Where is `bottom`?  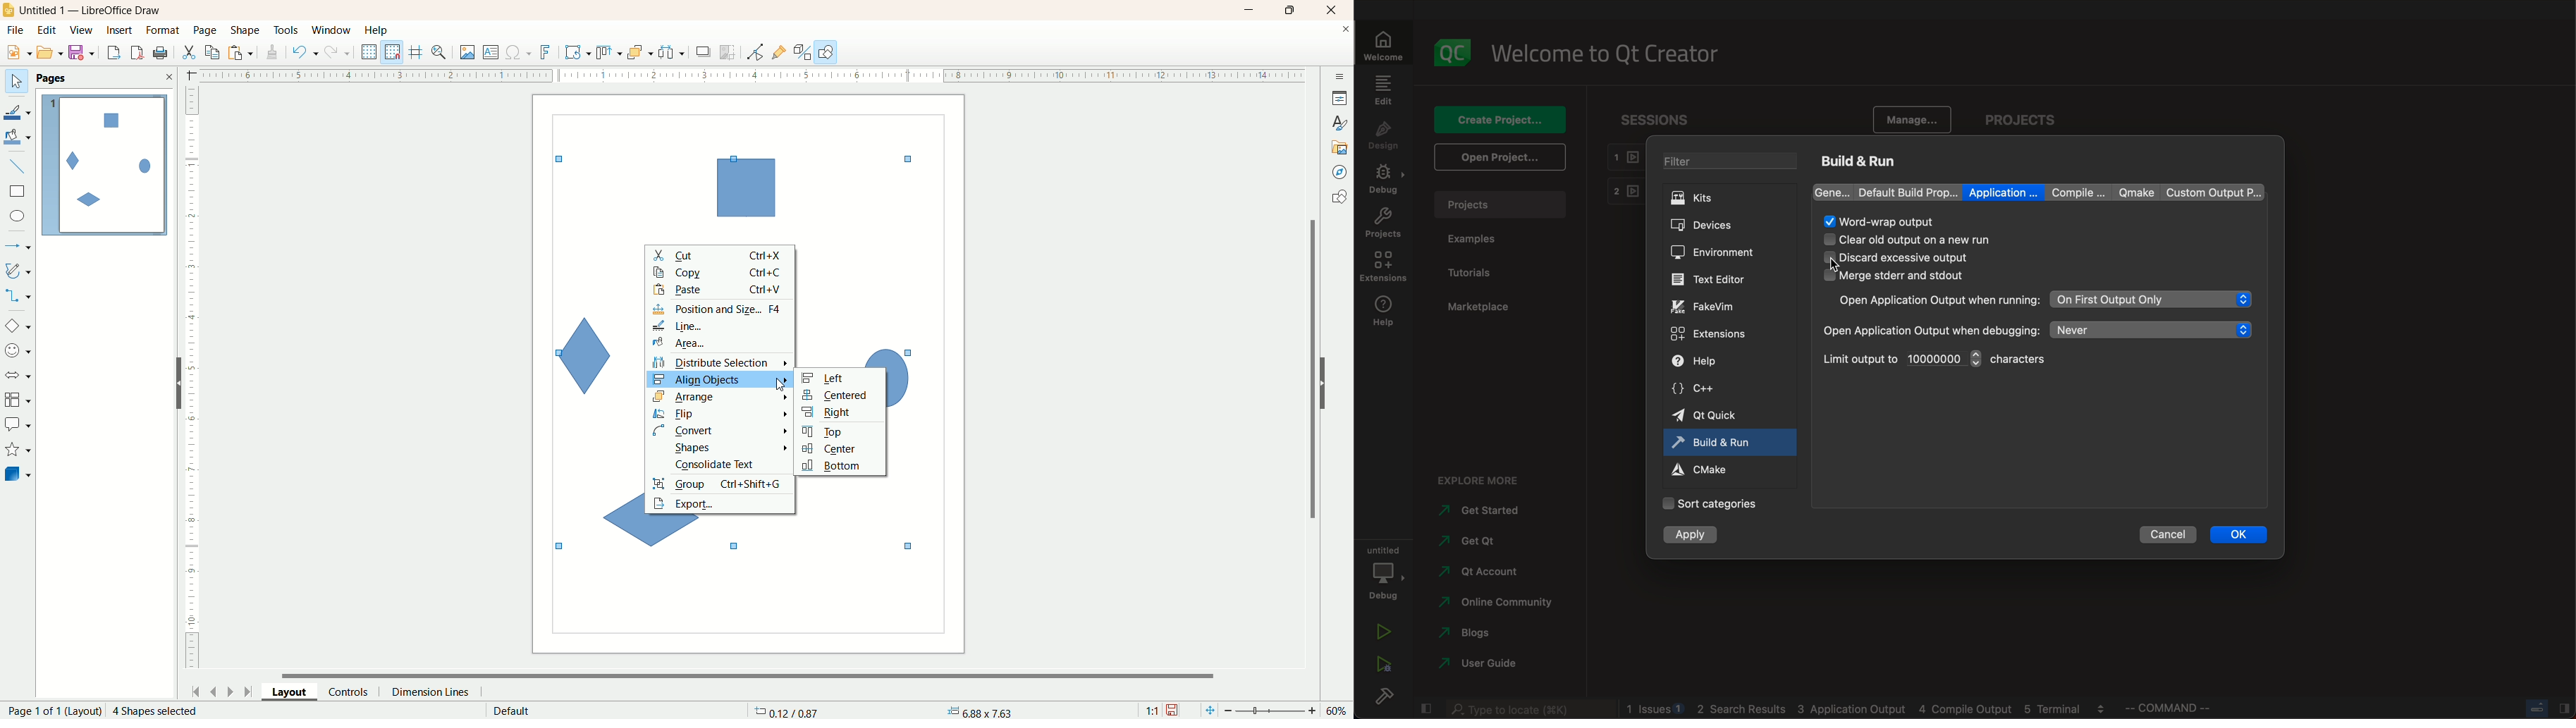
bottom is located at coordinates (838, 467).